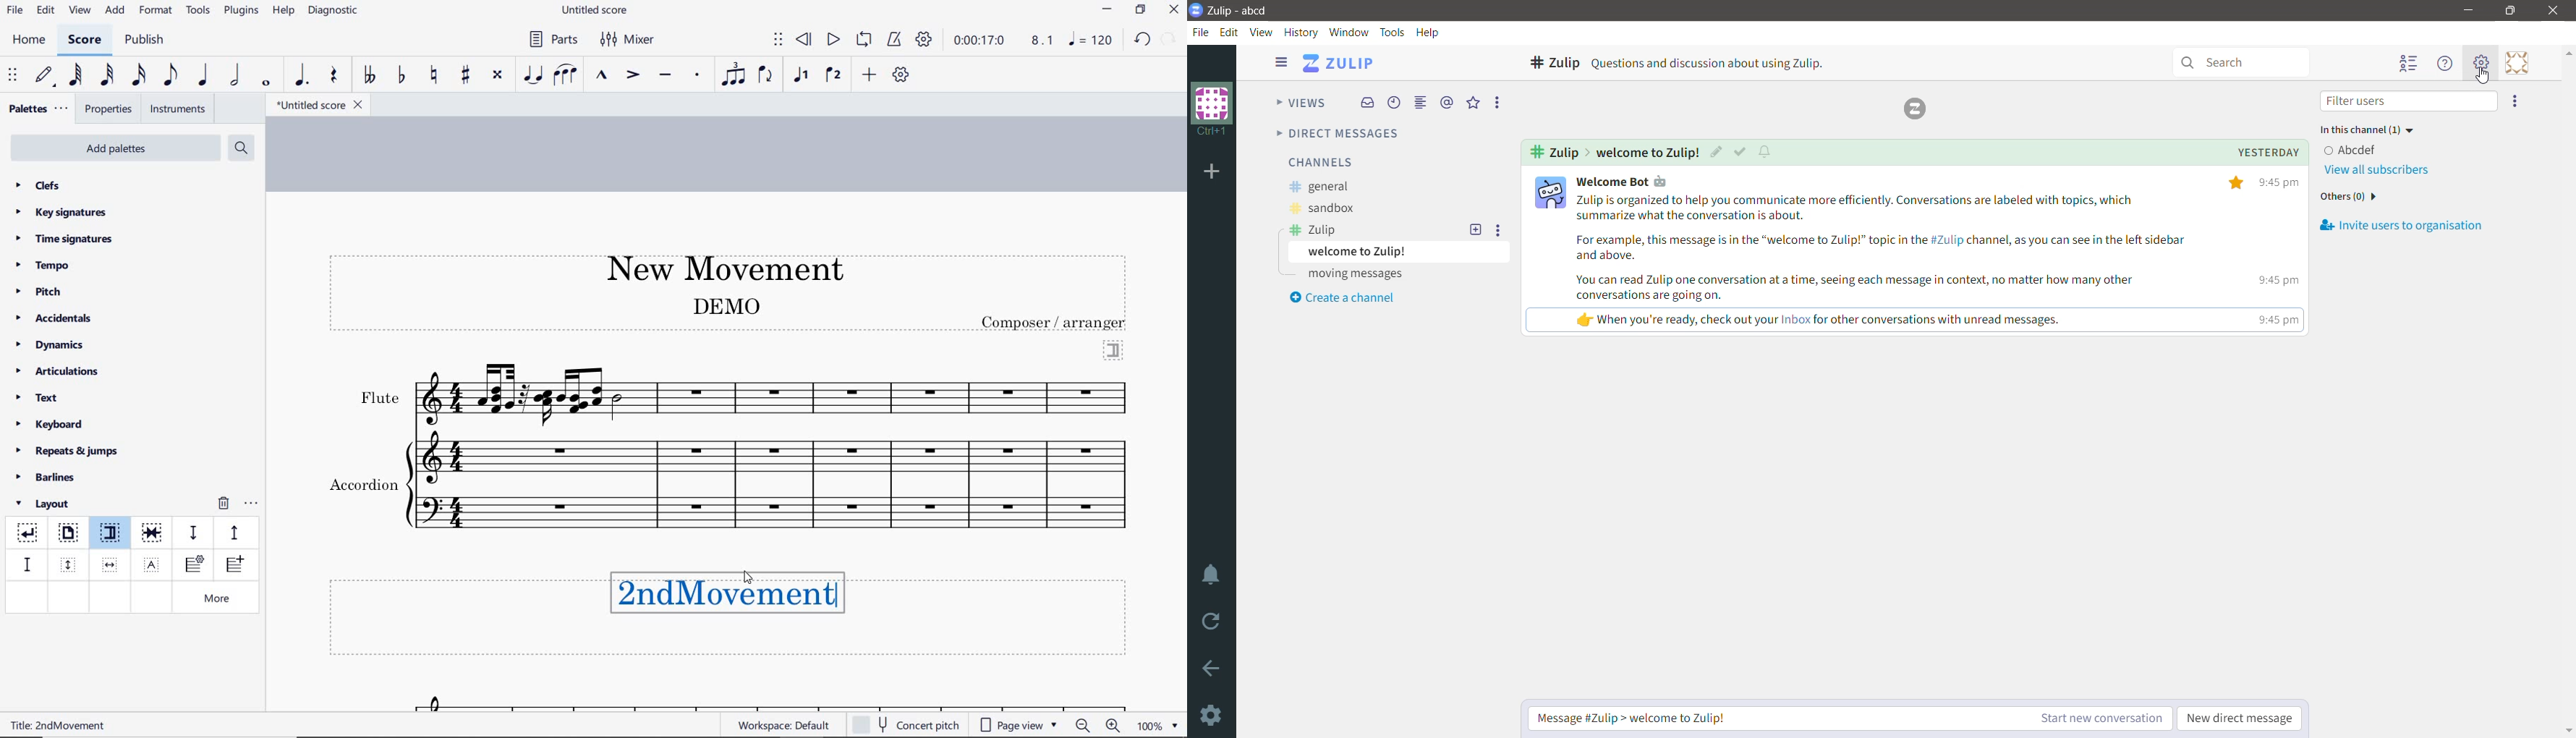 This screenshot has width=2576, height=756. I want to click on ZULIP(Application Name), so click(1343, 64).